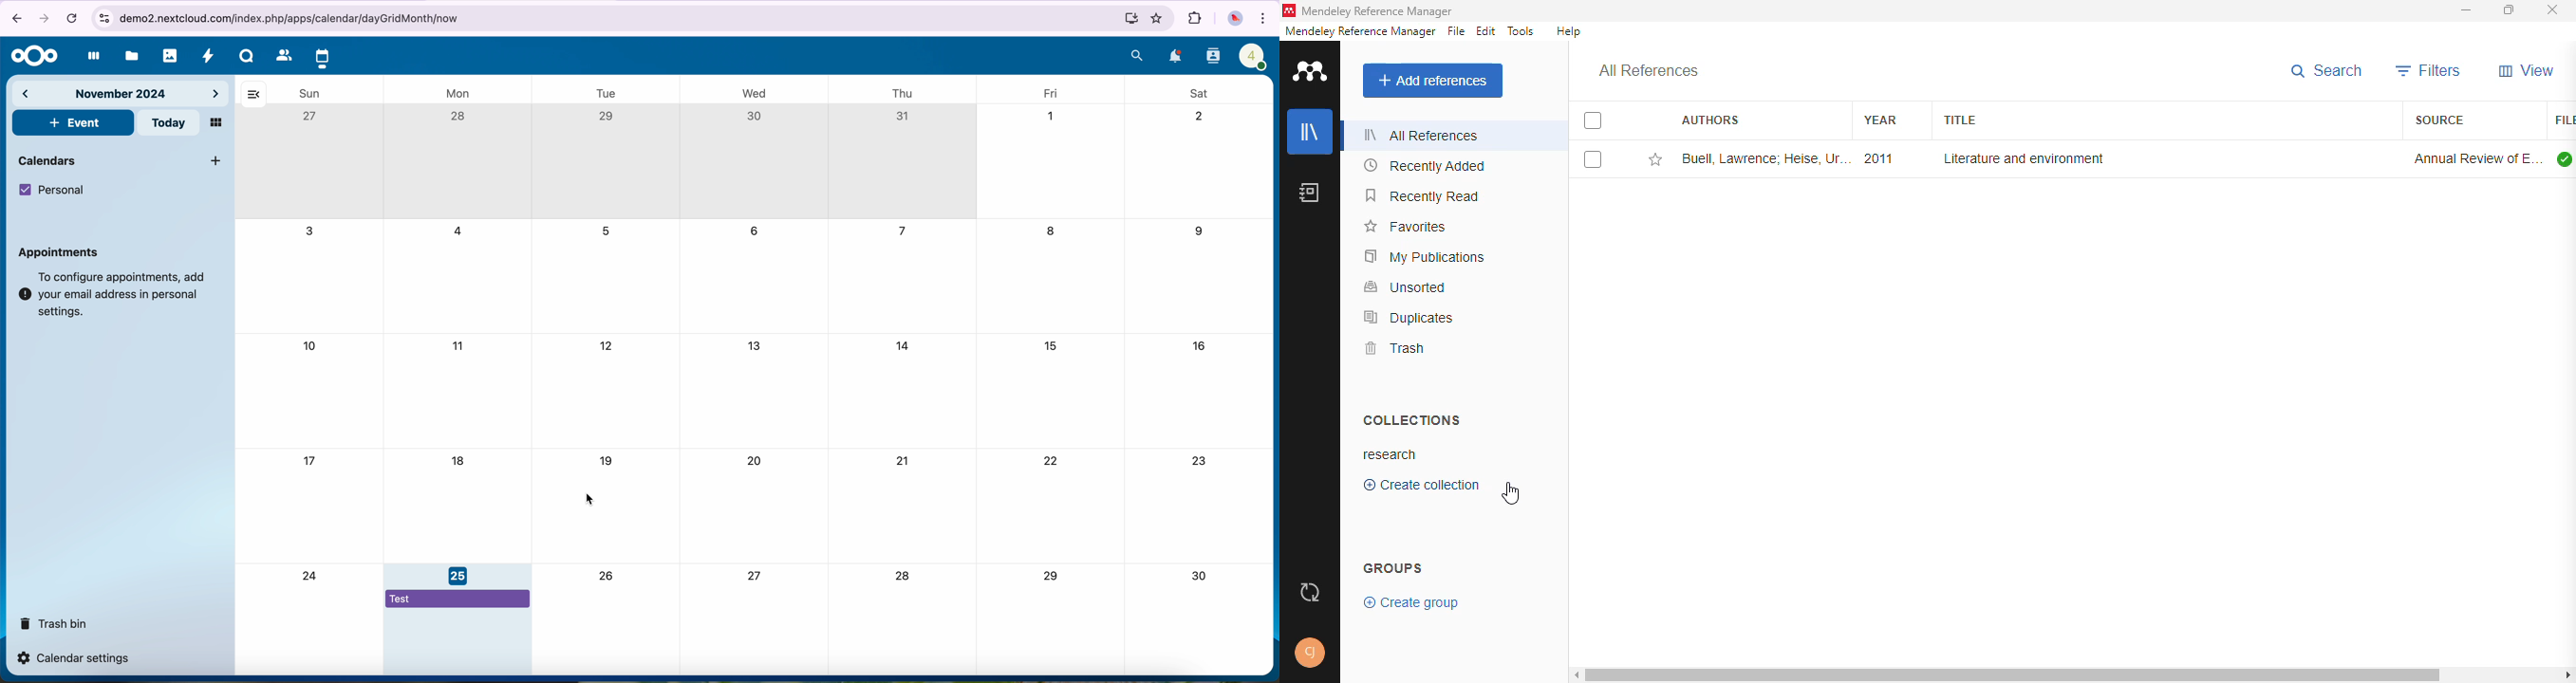 This screenshot has width=2576, height=700. What do you see at coordinates (1233, 19) in the screenshot?
I see `profile picture` at bounding box center [1233, 19].